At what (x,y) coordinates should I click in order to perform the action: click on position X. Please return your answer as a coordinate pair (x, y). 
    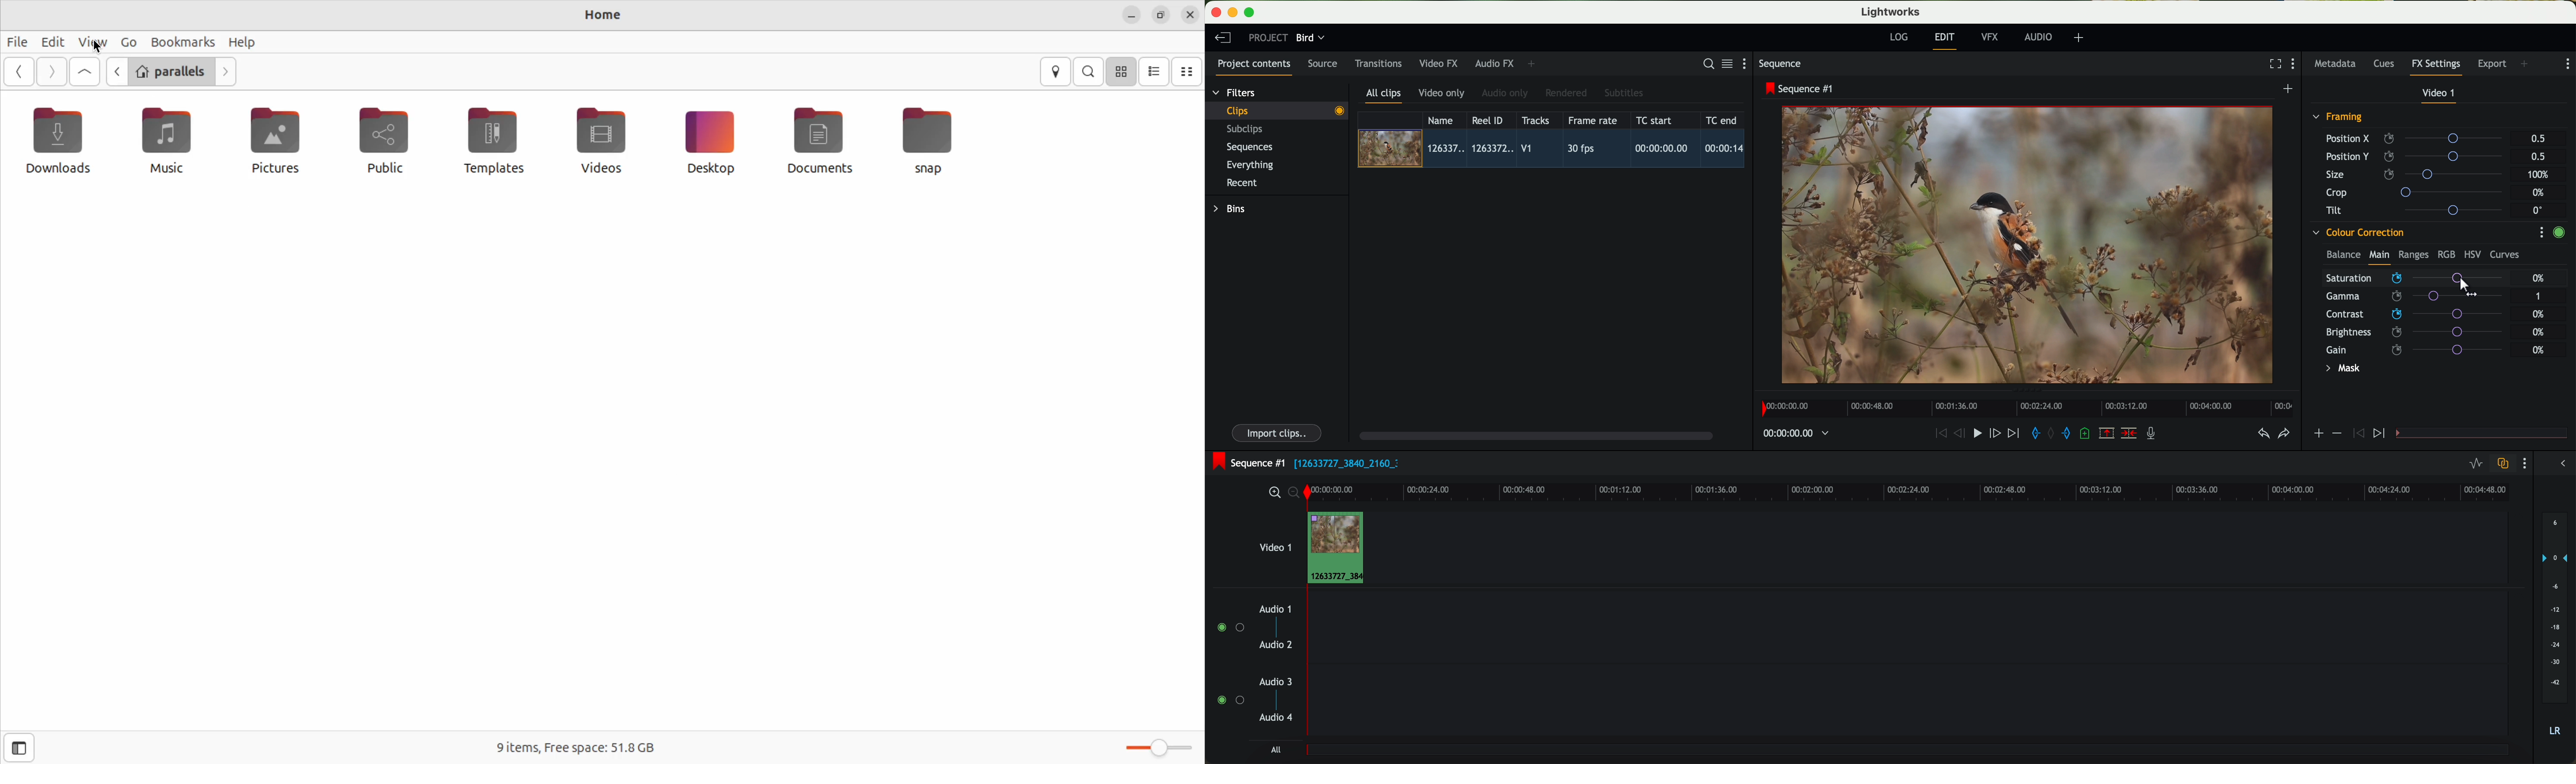
    Looking at the image, I should click on (2418, 138).